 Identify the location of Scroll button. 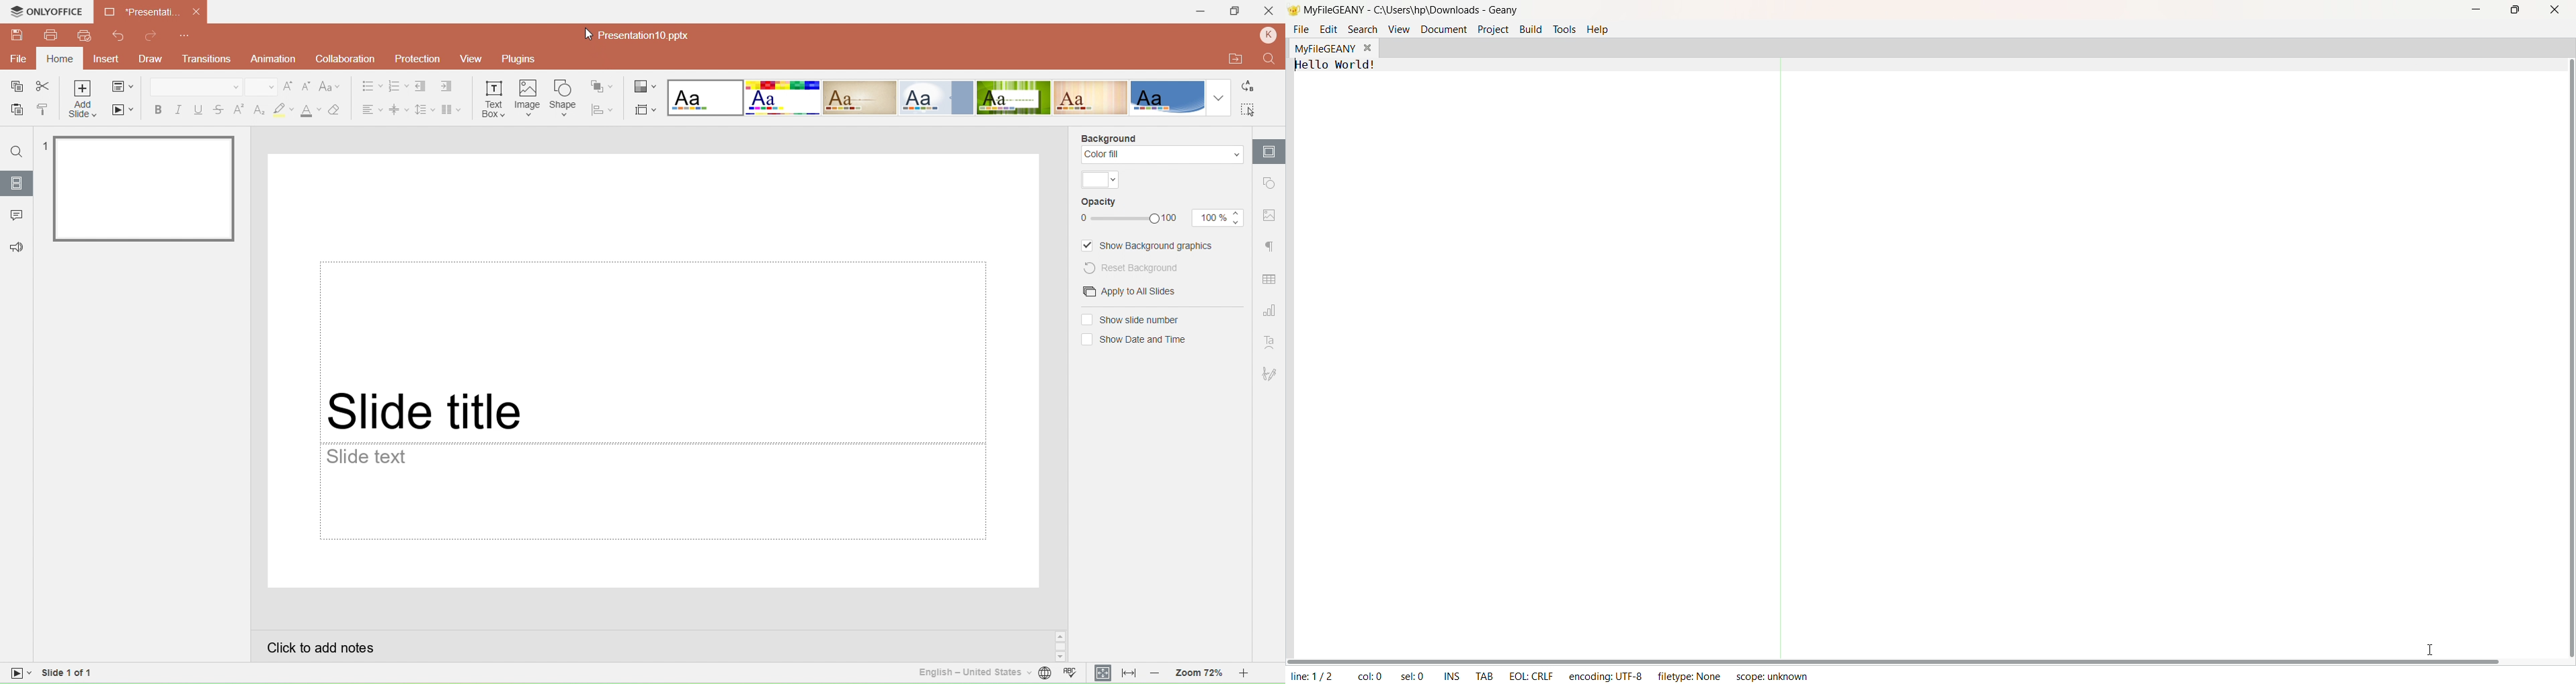
(1061, 646).